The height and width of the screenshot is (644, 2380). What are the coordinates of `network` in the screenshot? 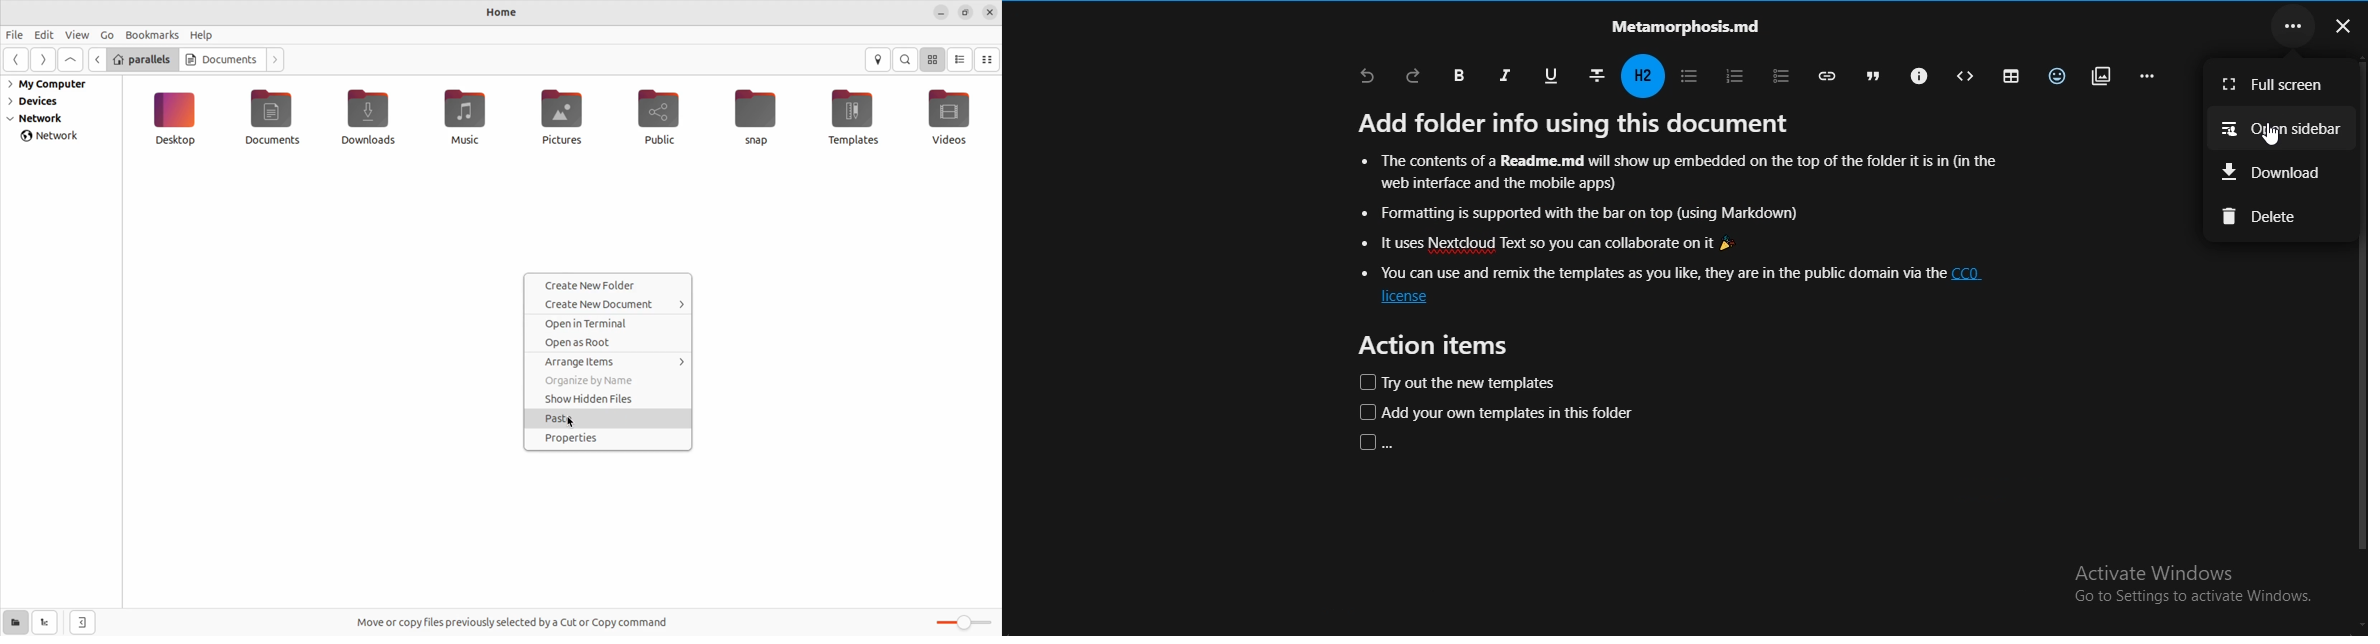 It's located at (55, 135).